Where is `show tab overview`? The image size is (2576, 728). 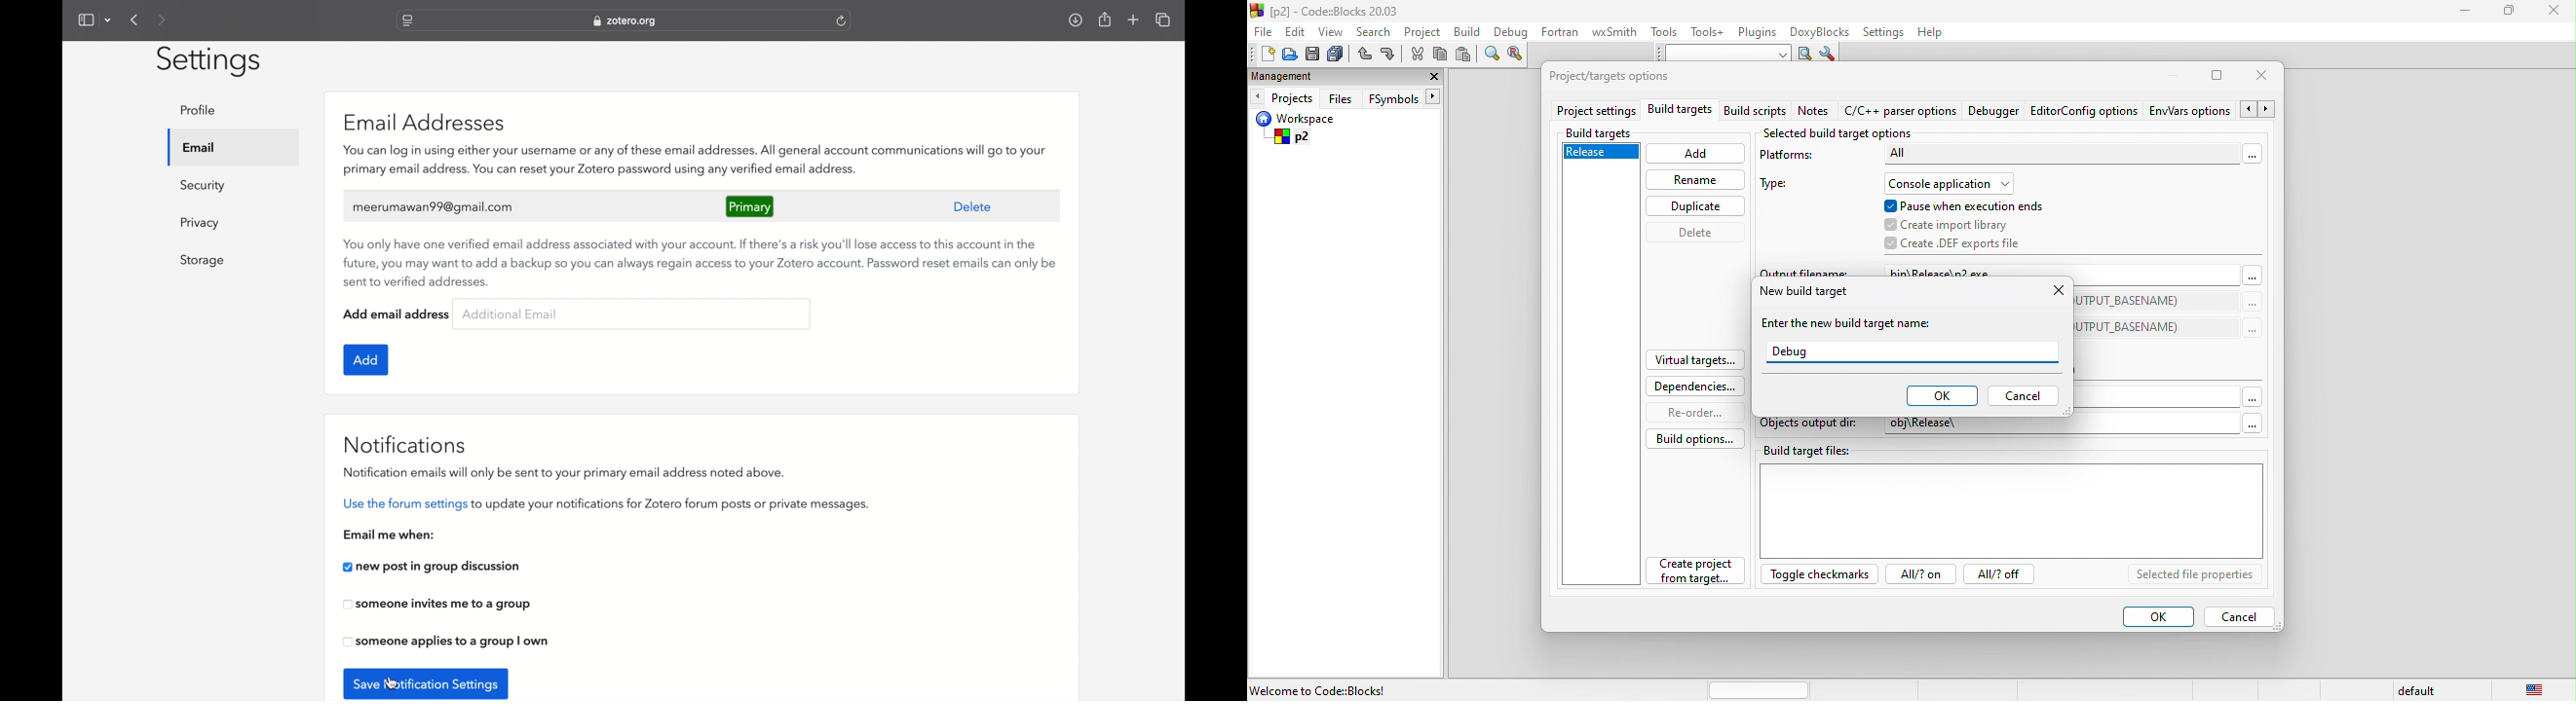 show tab overview is located at coordinates (1164, 19).